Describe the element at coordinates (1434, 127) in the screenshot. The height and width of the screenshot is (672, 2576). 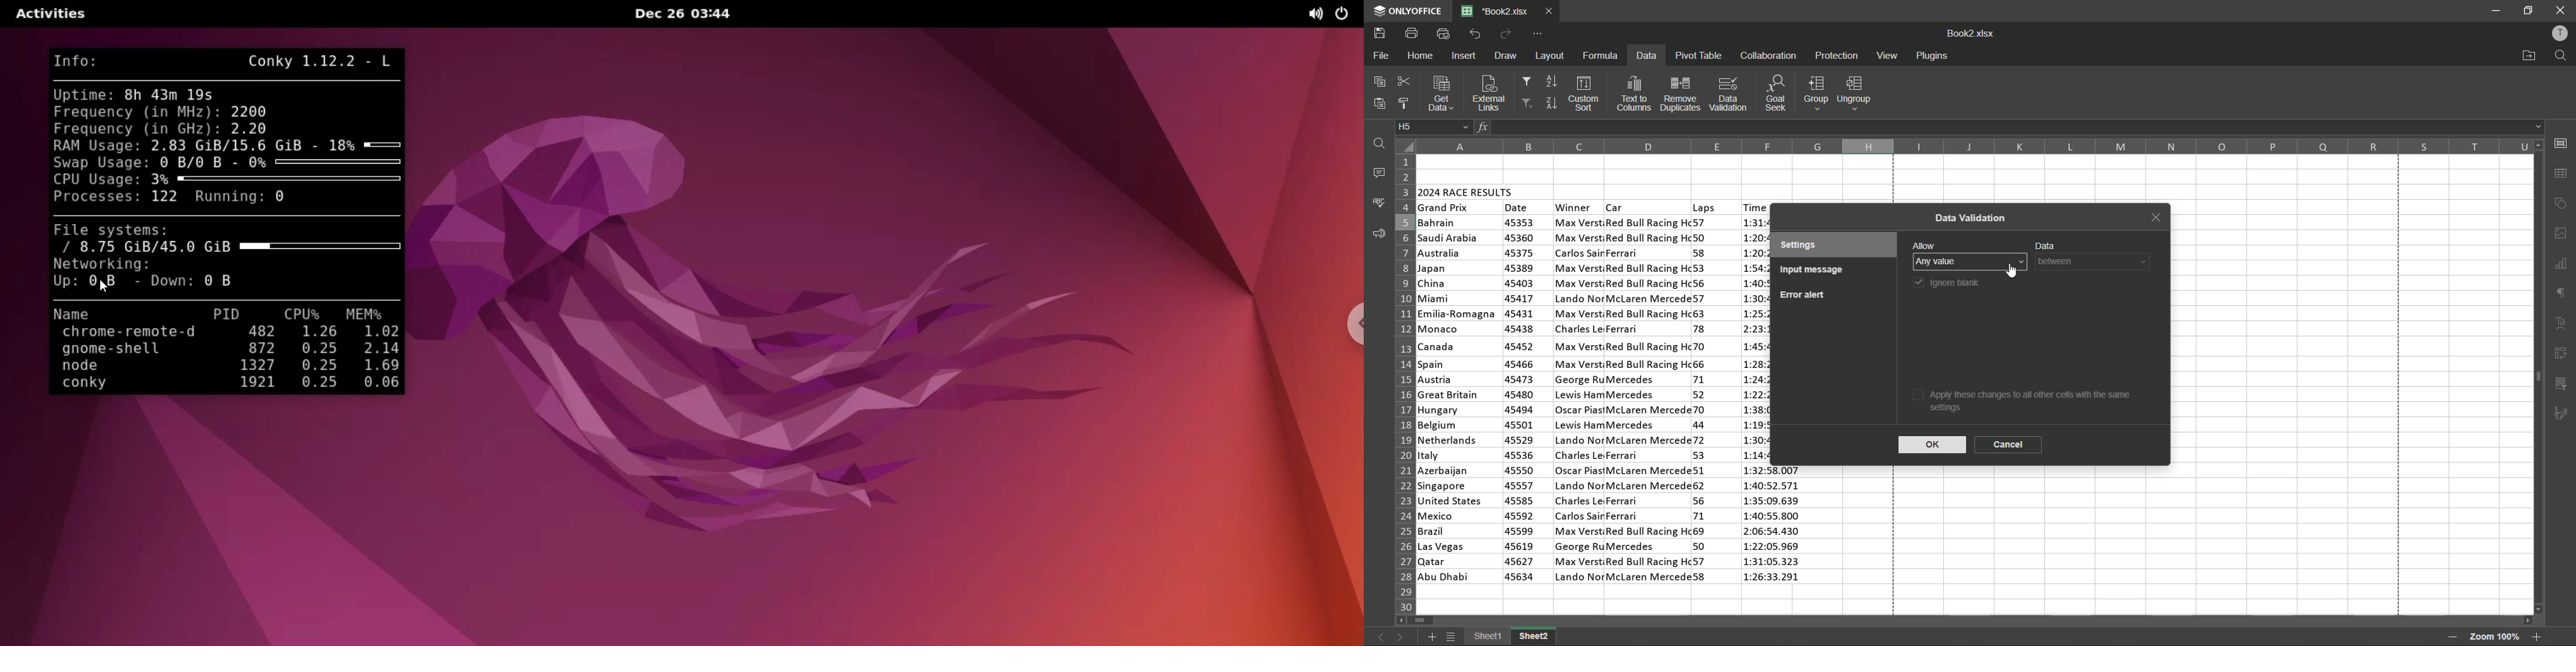
I see `cell address` at that location.